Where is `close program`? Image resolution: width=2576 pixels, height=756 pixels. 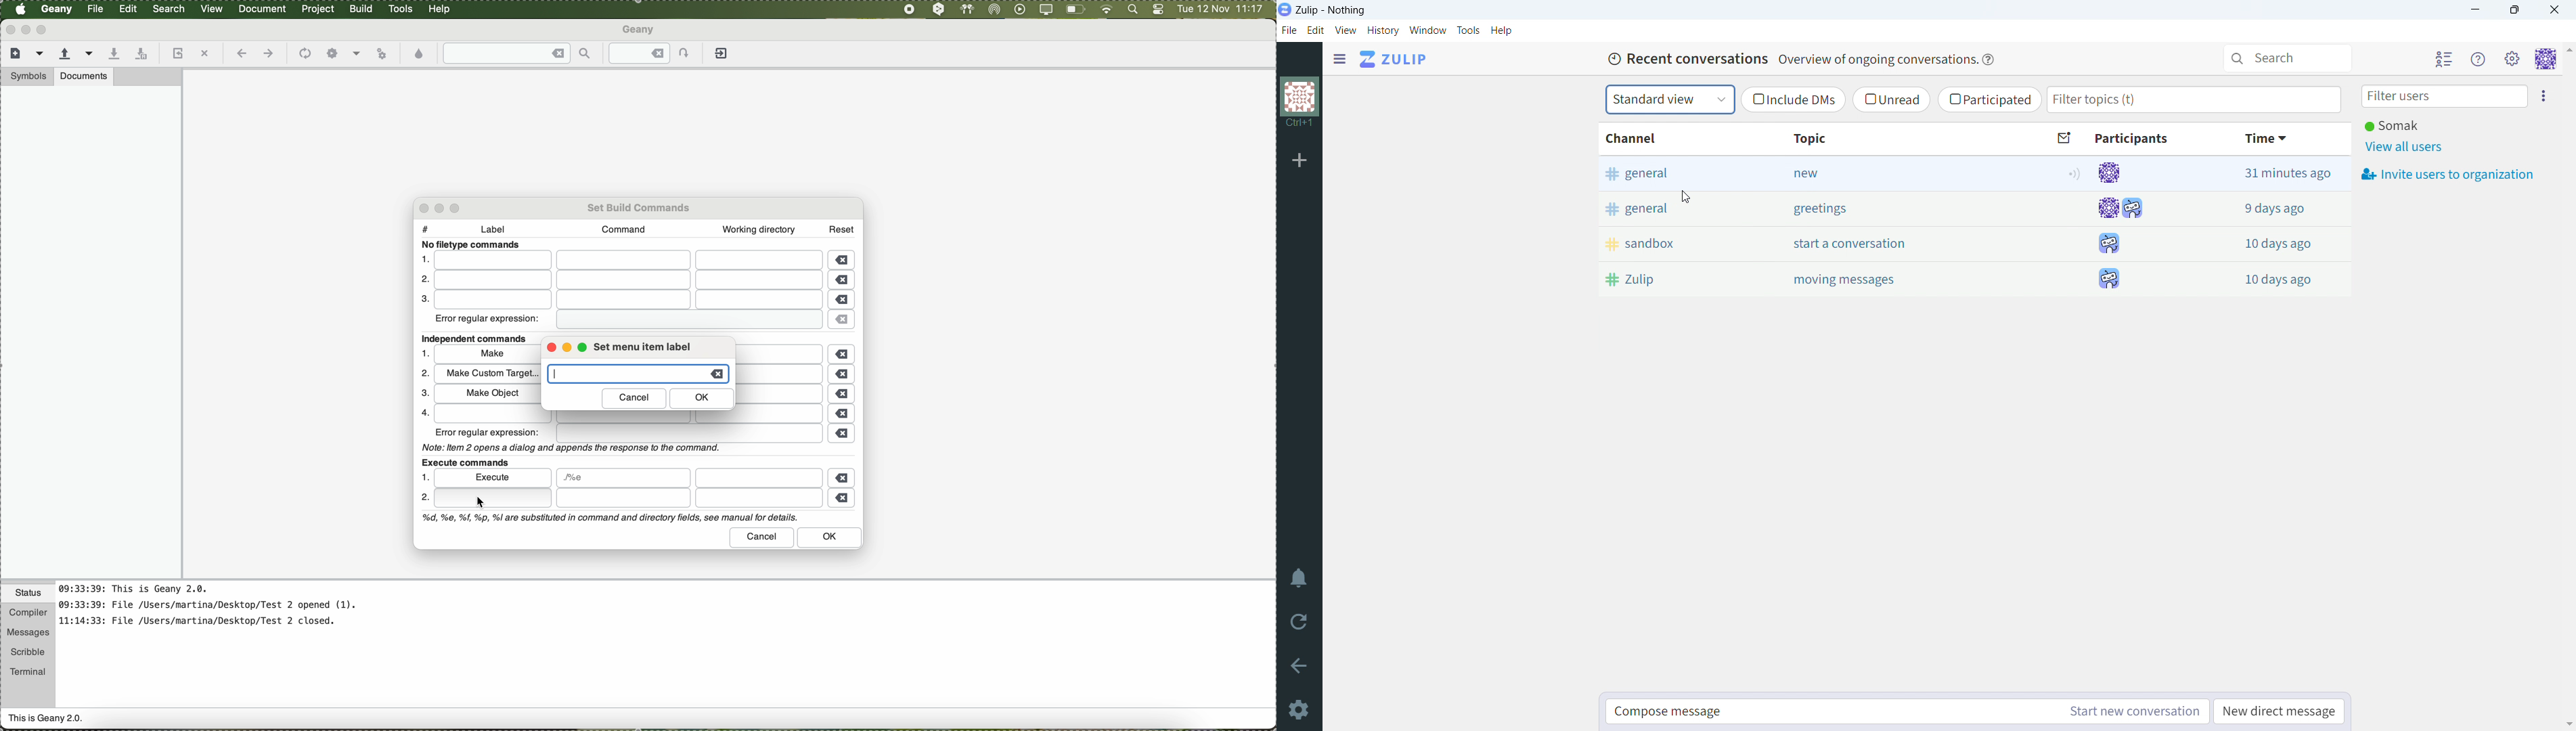
close program is located at coordinates (9, 29).